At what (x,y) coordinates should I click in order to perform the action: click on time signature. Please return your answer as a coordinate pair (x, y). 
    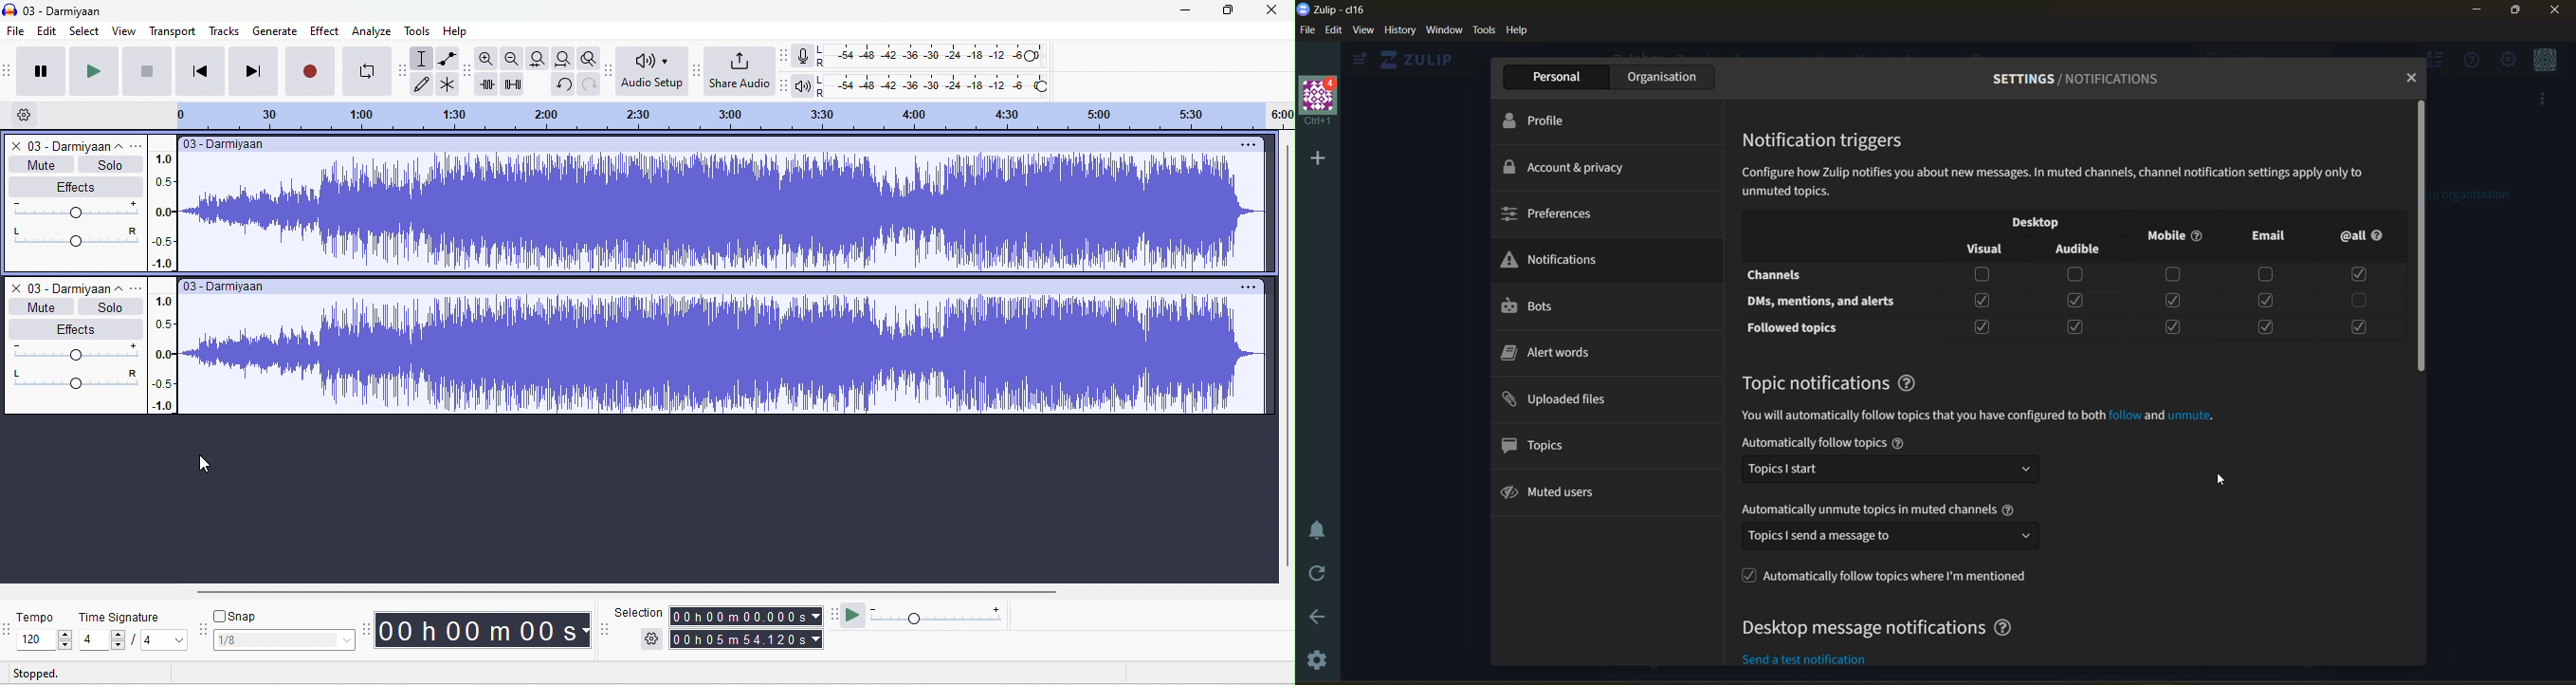
    Looking at the image, I should click on (121, 615).